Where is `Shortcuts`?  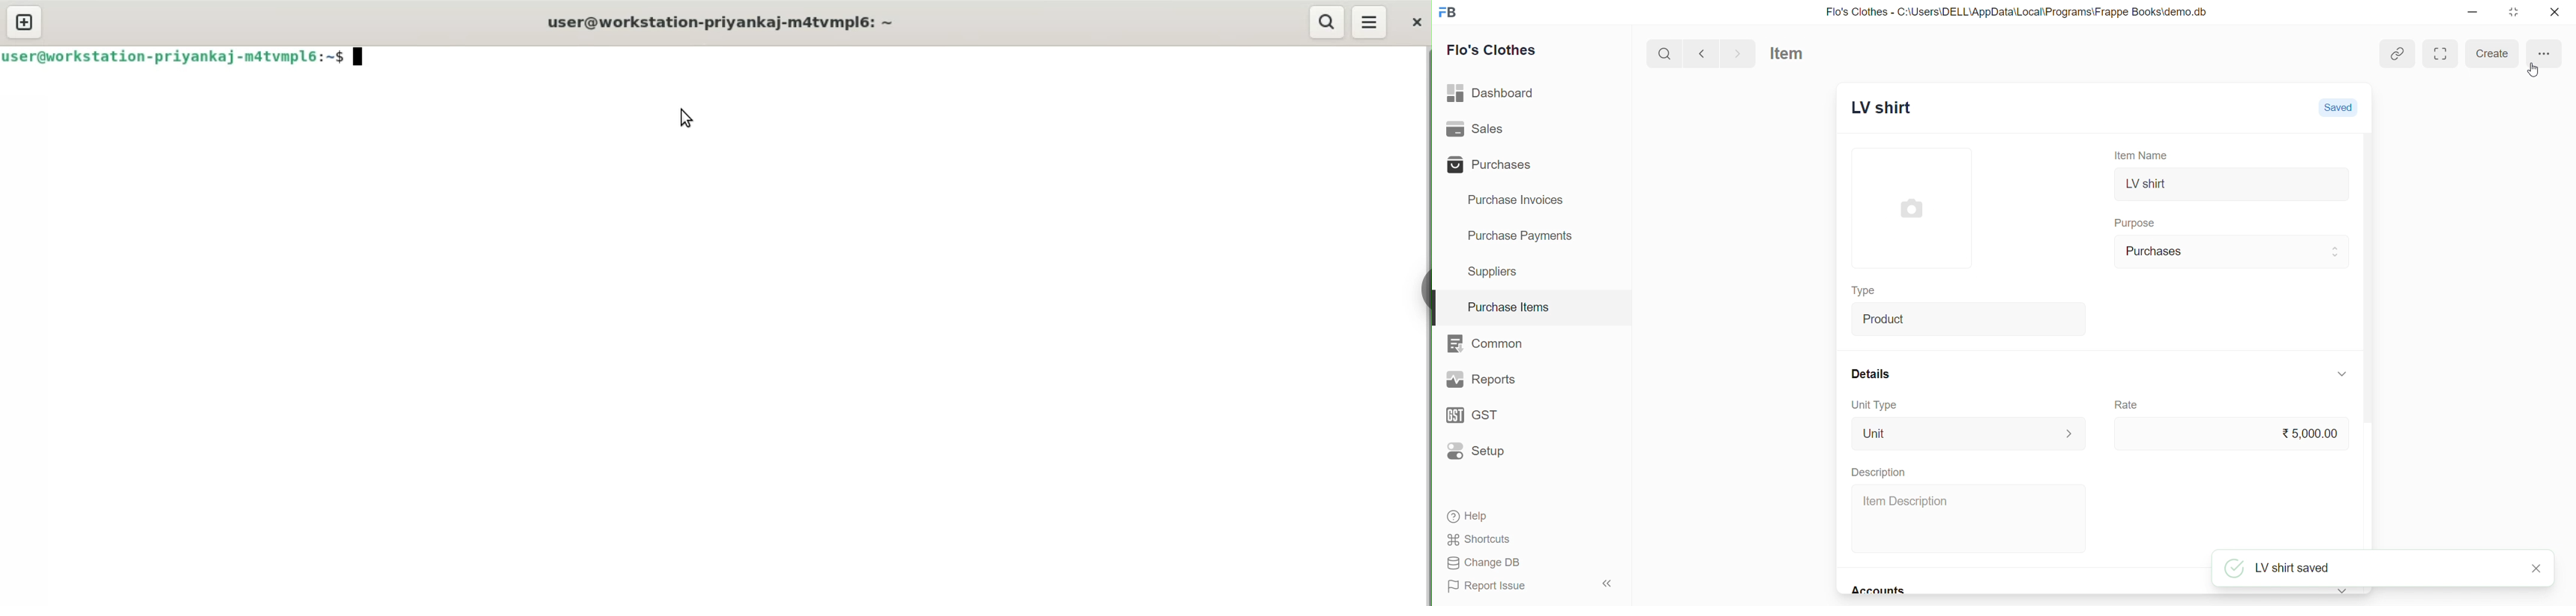
Shortcuts is located at coordinates (1528, 539).